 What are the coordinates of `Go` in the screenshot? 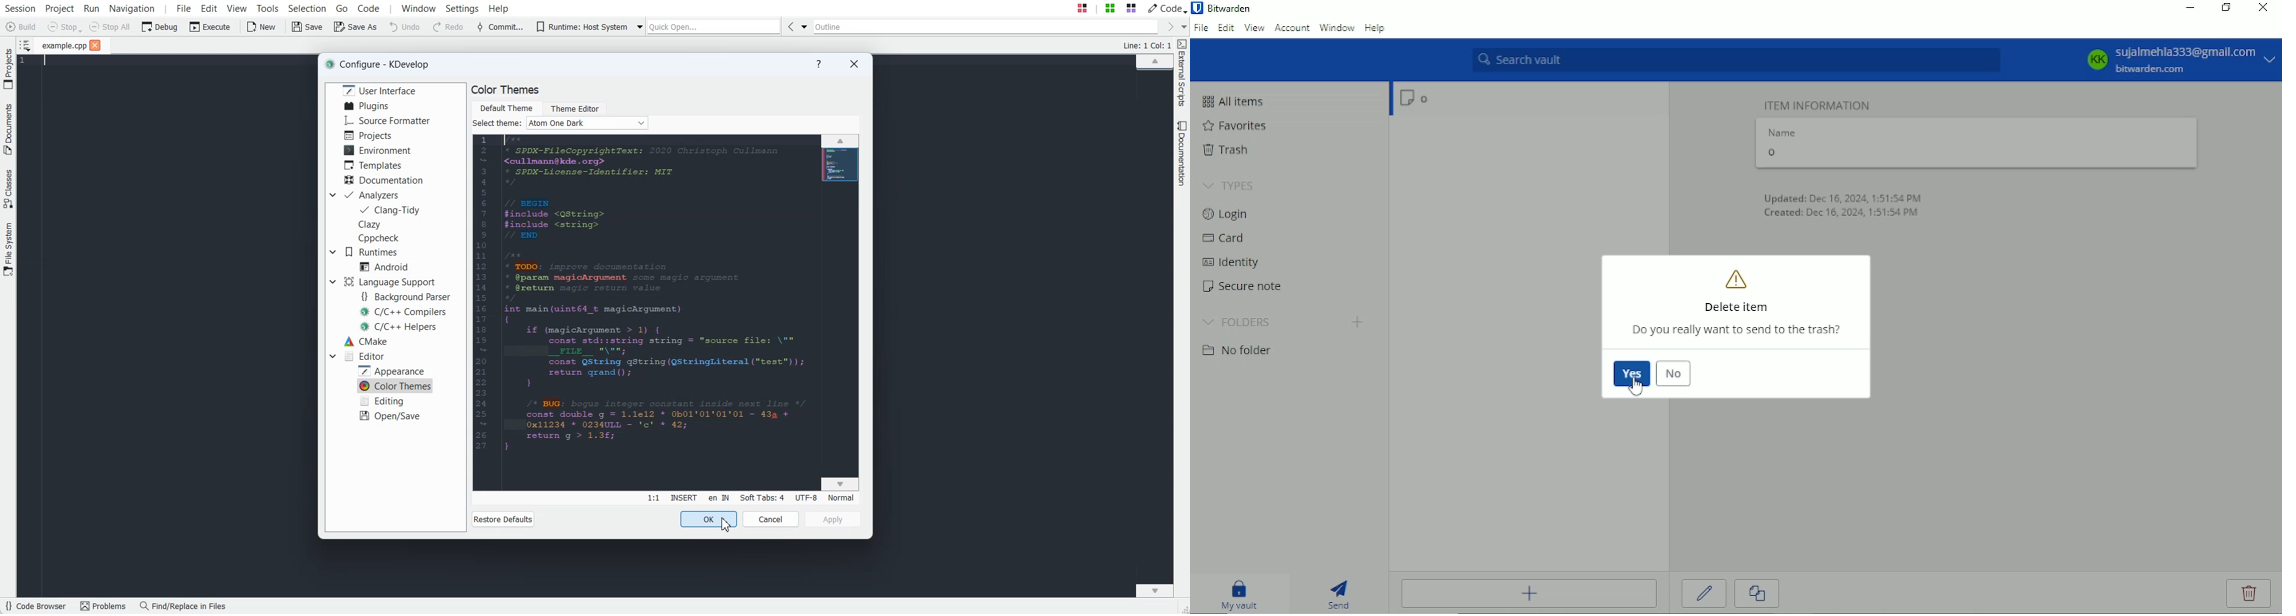 It's located at (342, 7).